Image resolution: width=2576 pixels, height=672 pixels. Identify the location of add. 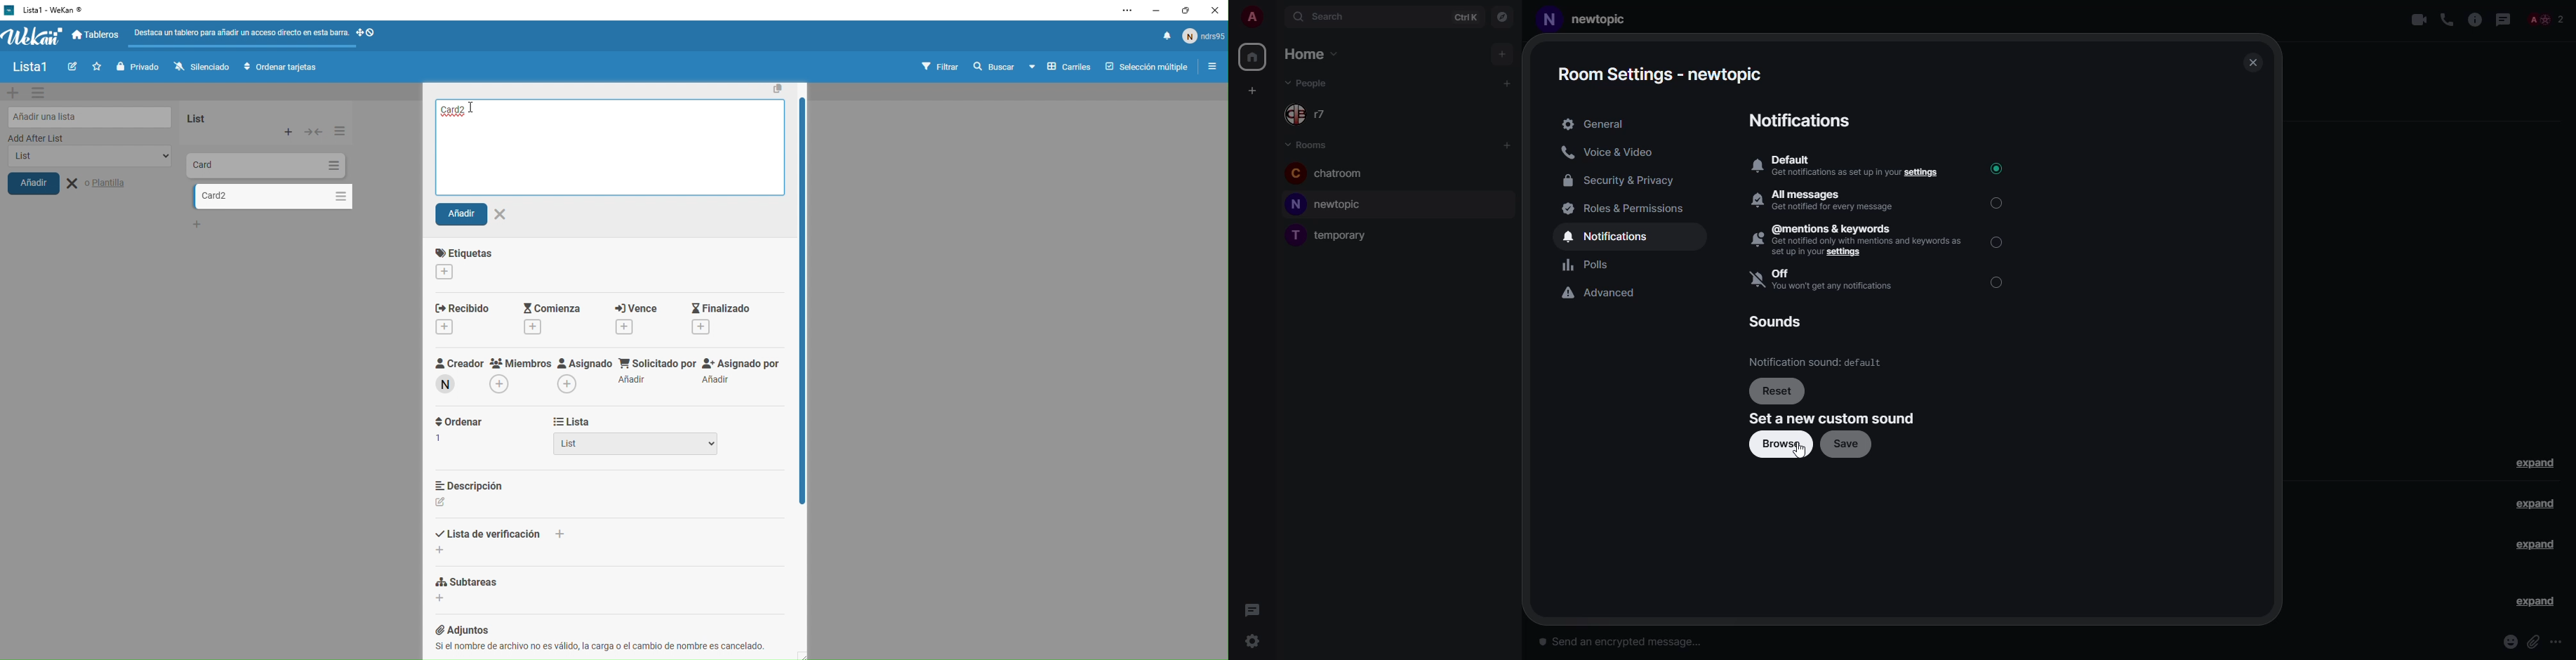
(1505, 145).